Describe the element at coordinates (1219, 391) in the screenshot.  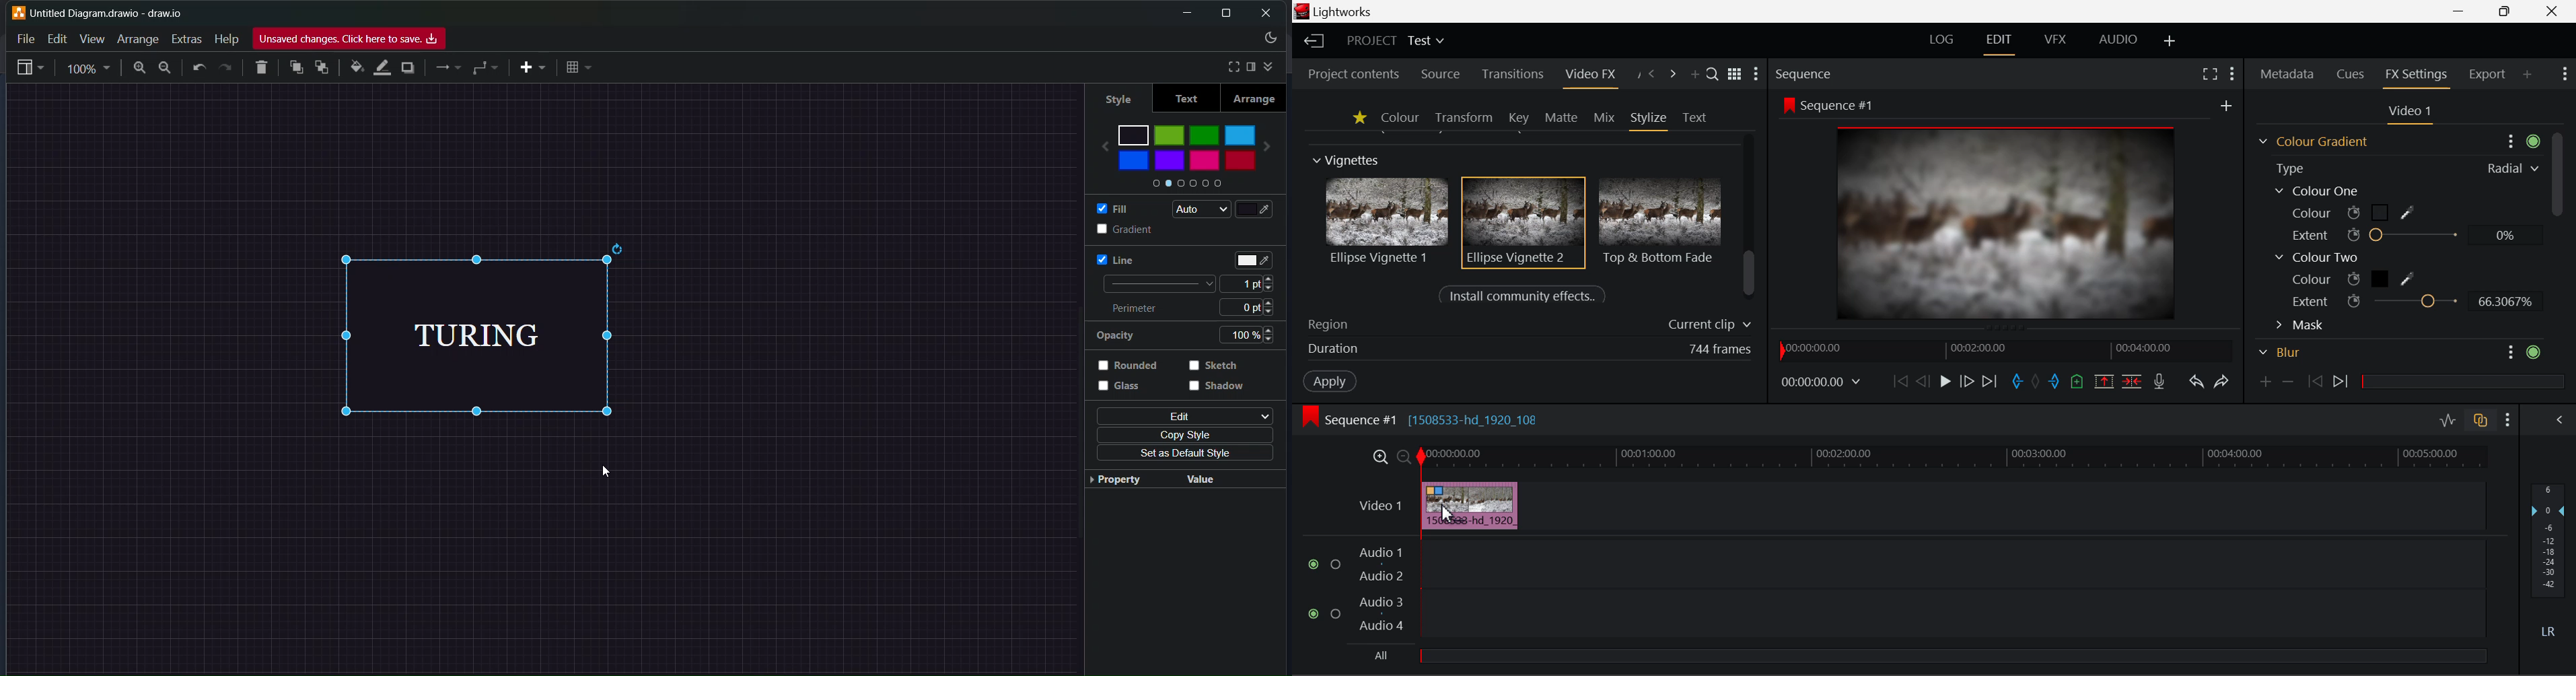
I see `shadow` at that location.